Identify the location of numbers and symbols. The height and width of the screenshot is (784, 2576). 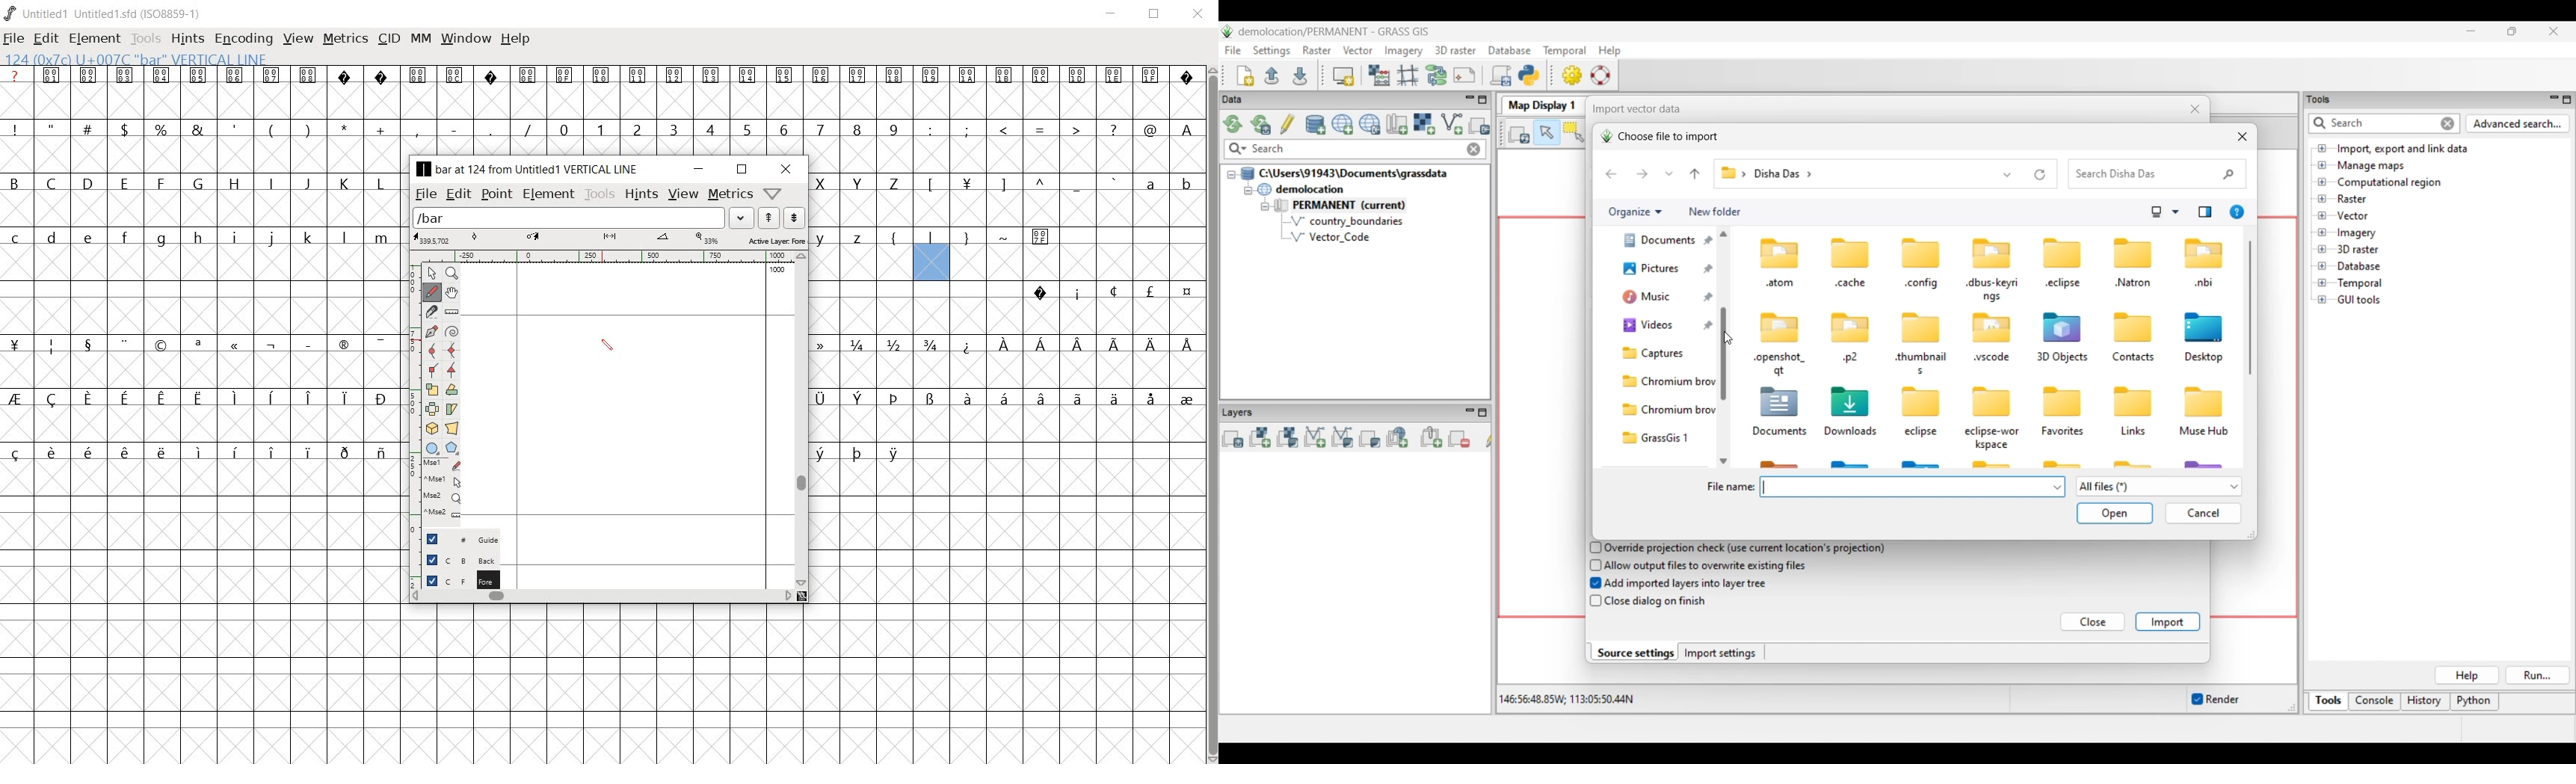
(603, 129).